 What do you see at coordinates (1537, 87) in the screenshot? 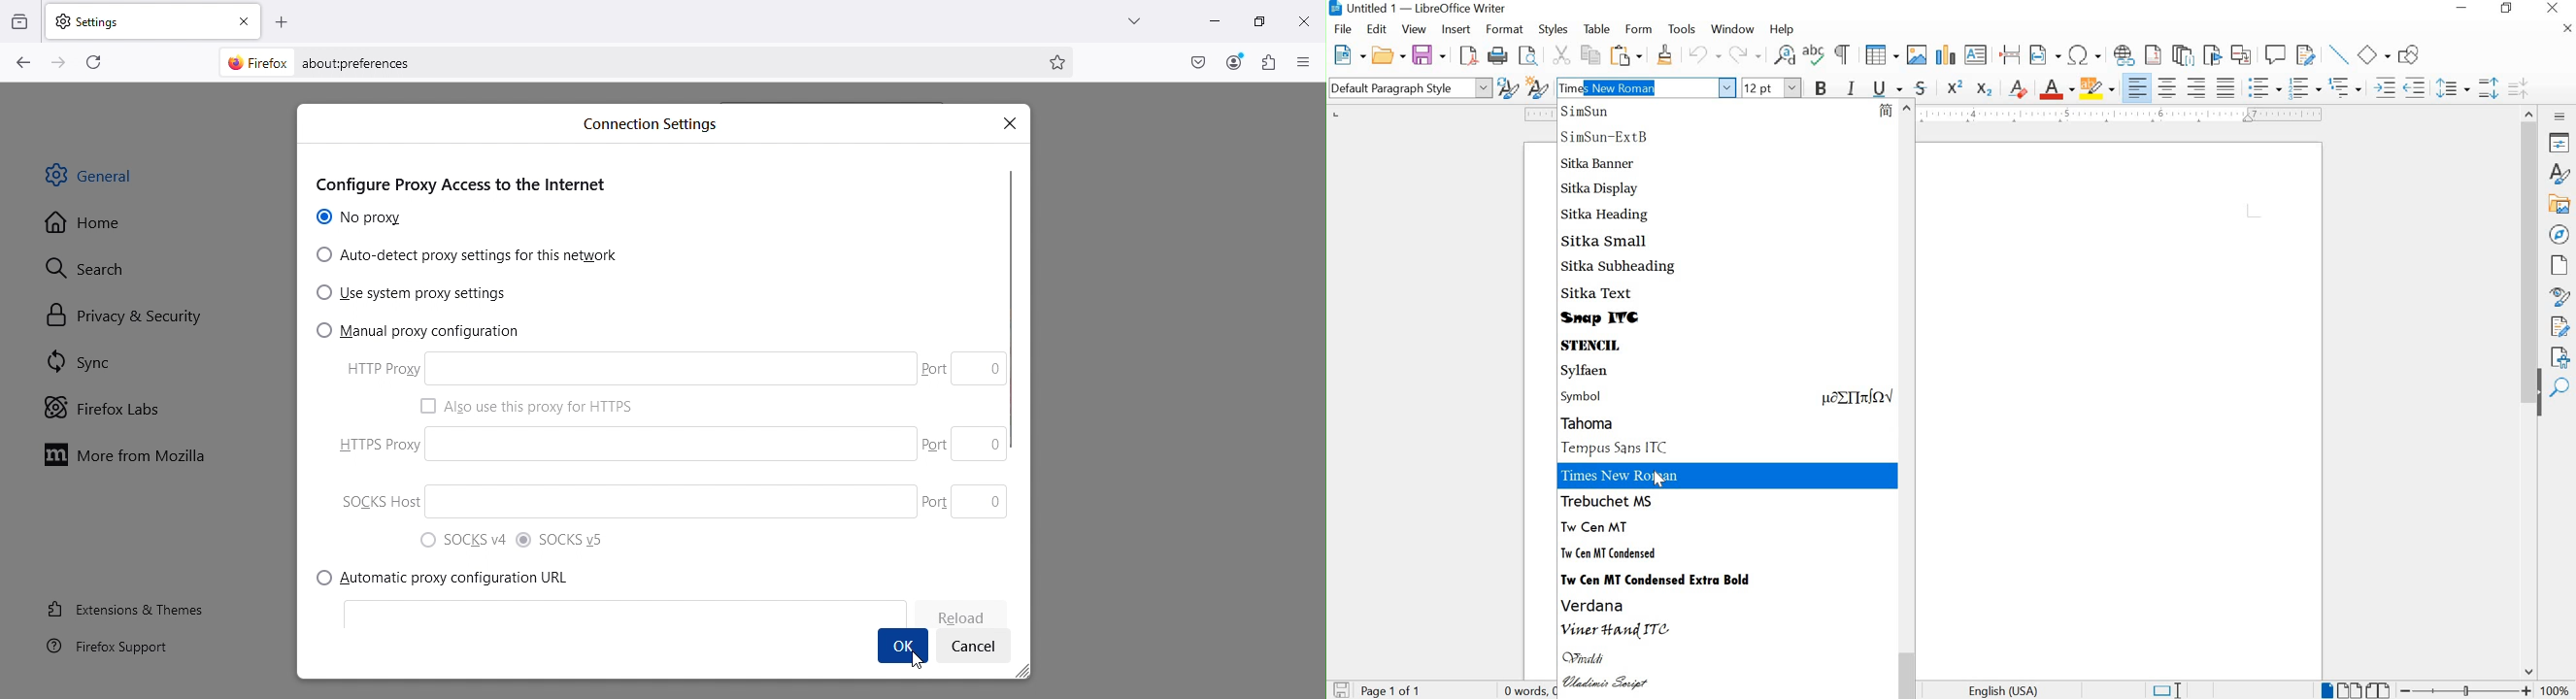
I see `NEW STYLE FROM SELECTION` at bounding box center [1537, 87].